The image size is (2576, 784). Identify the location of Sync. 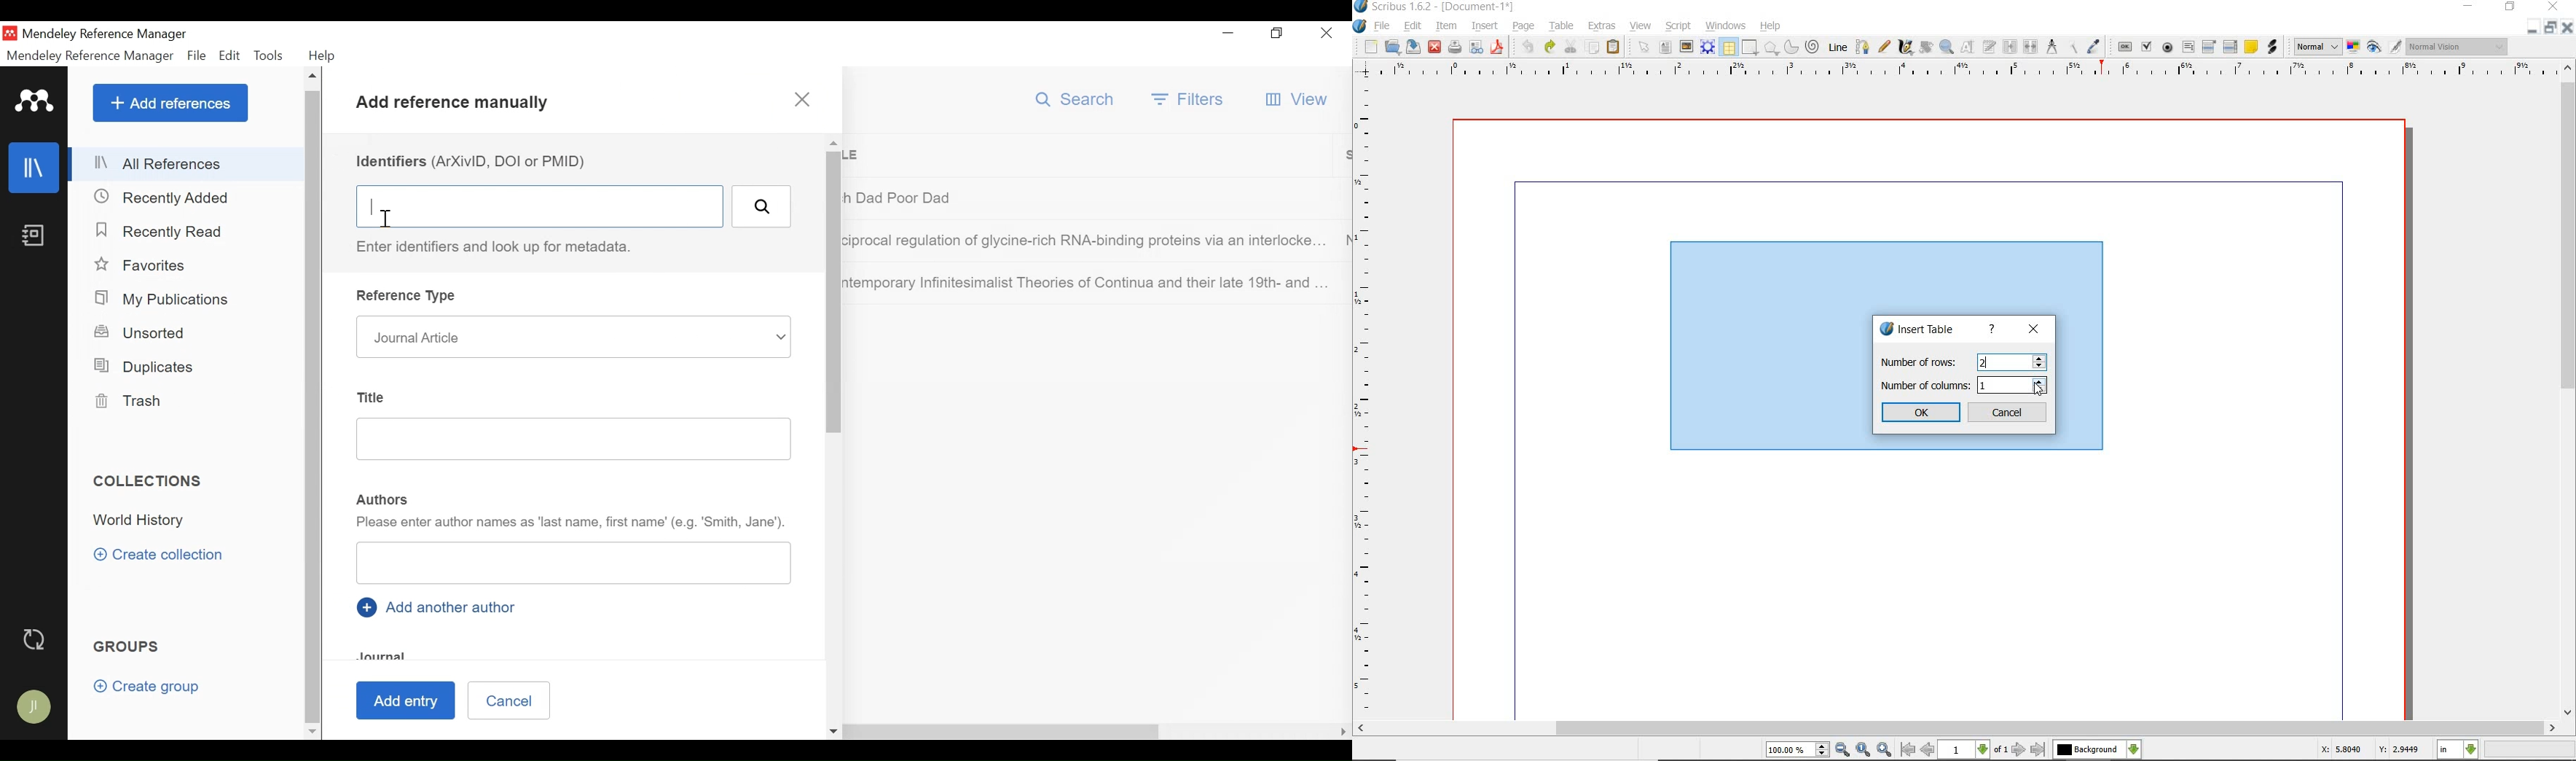
(36, 638).